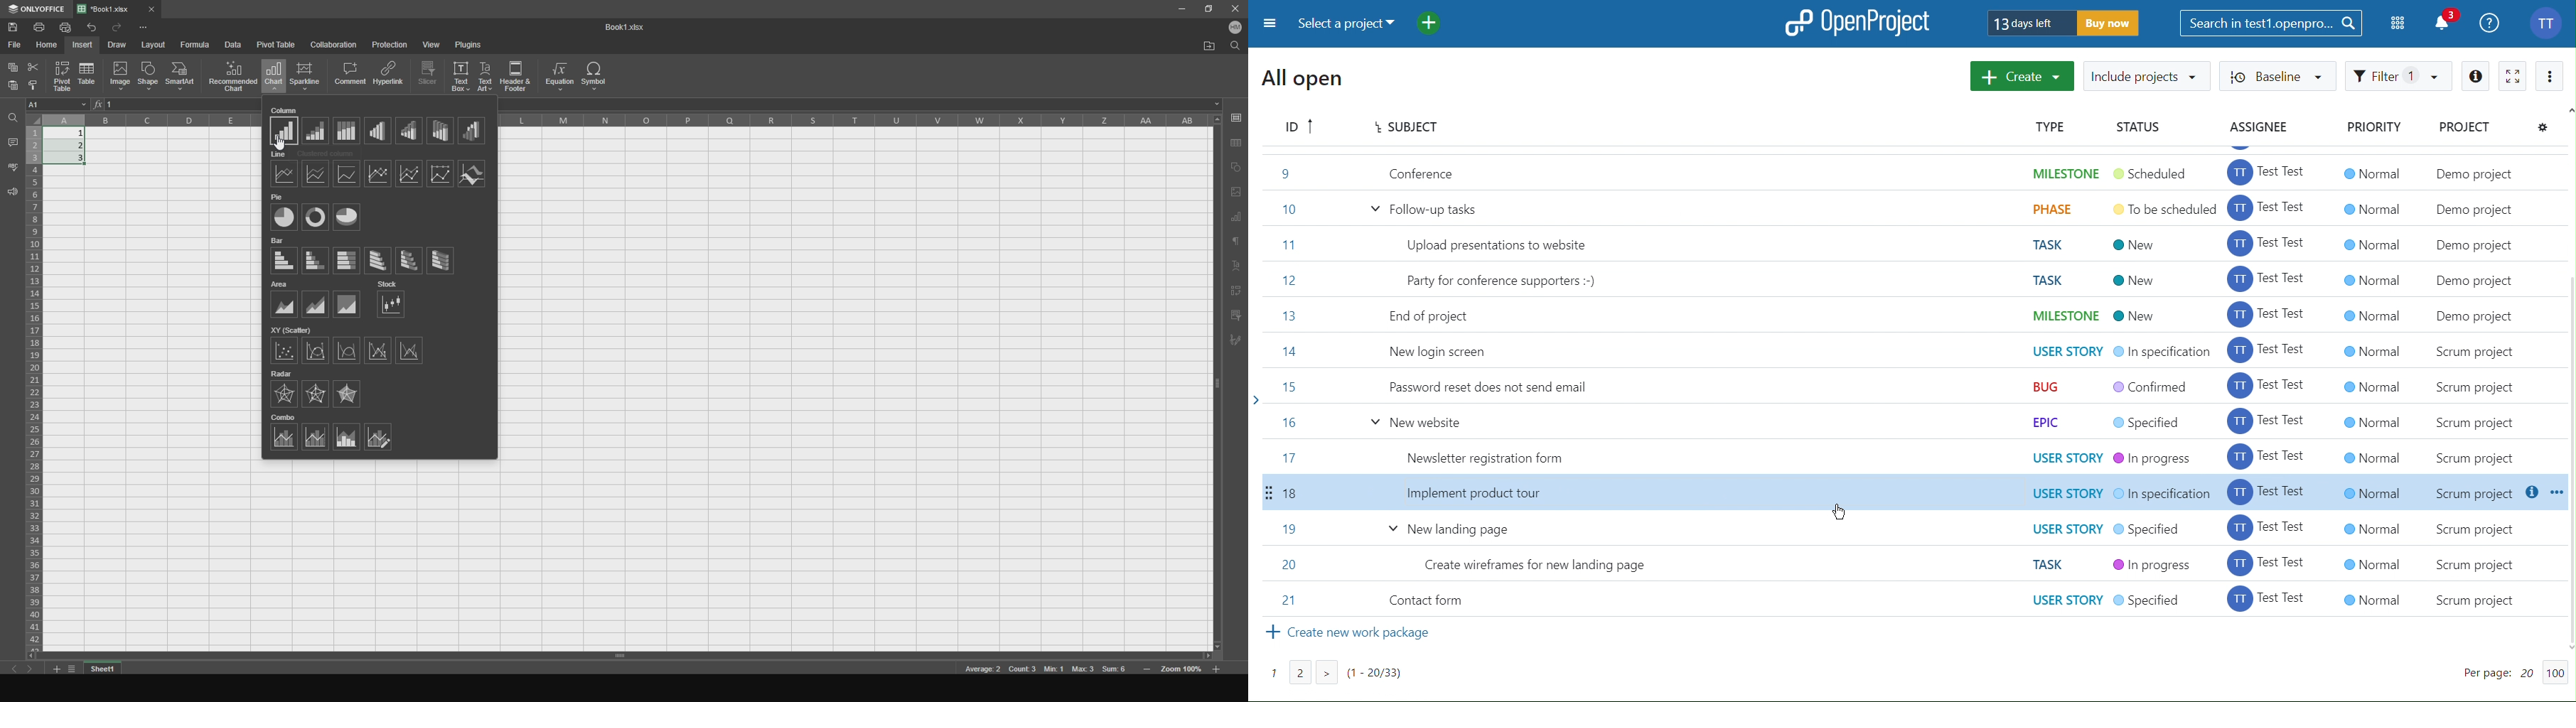 Image resolution: width=2576 pixels, height=728 pixels. Describe the element at coordinates (366, 257) in the screenshot. I see `bars` at that location.